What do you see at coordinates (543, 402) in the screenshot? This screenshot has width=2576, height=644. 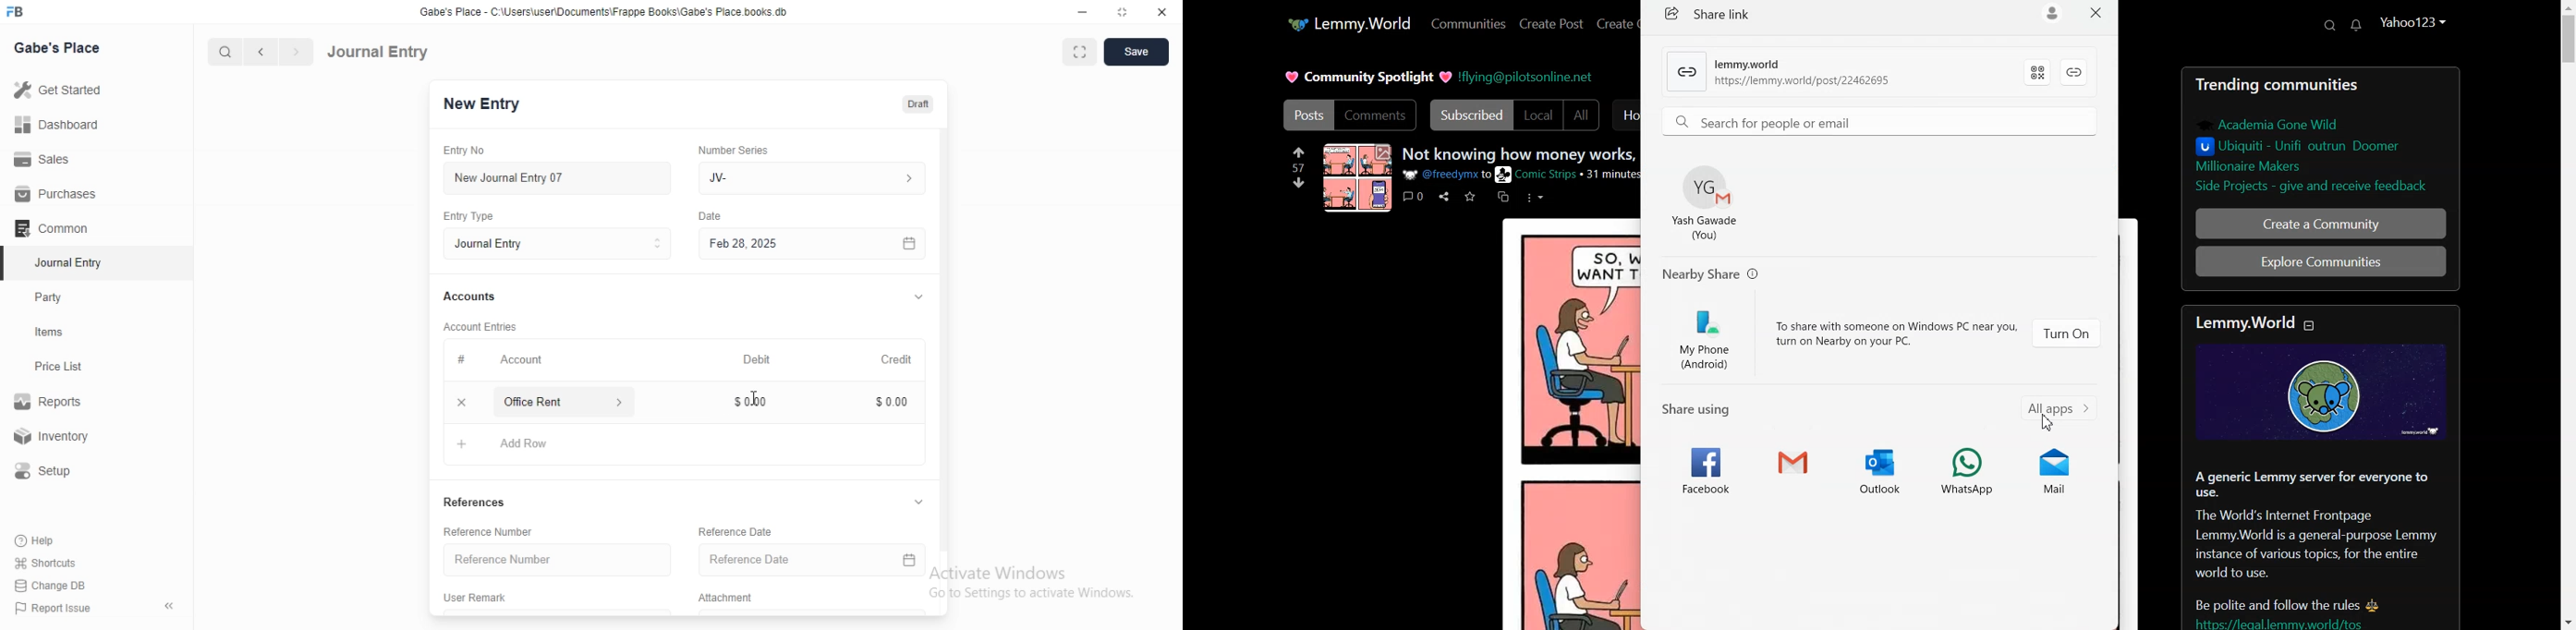 I see `x Office Rent >` at bounding box center [543, 402].